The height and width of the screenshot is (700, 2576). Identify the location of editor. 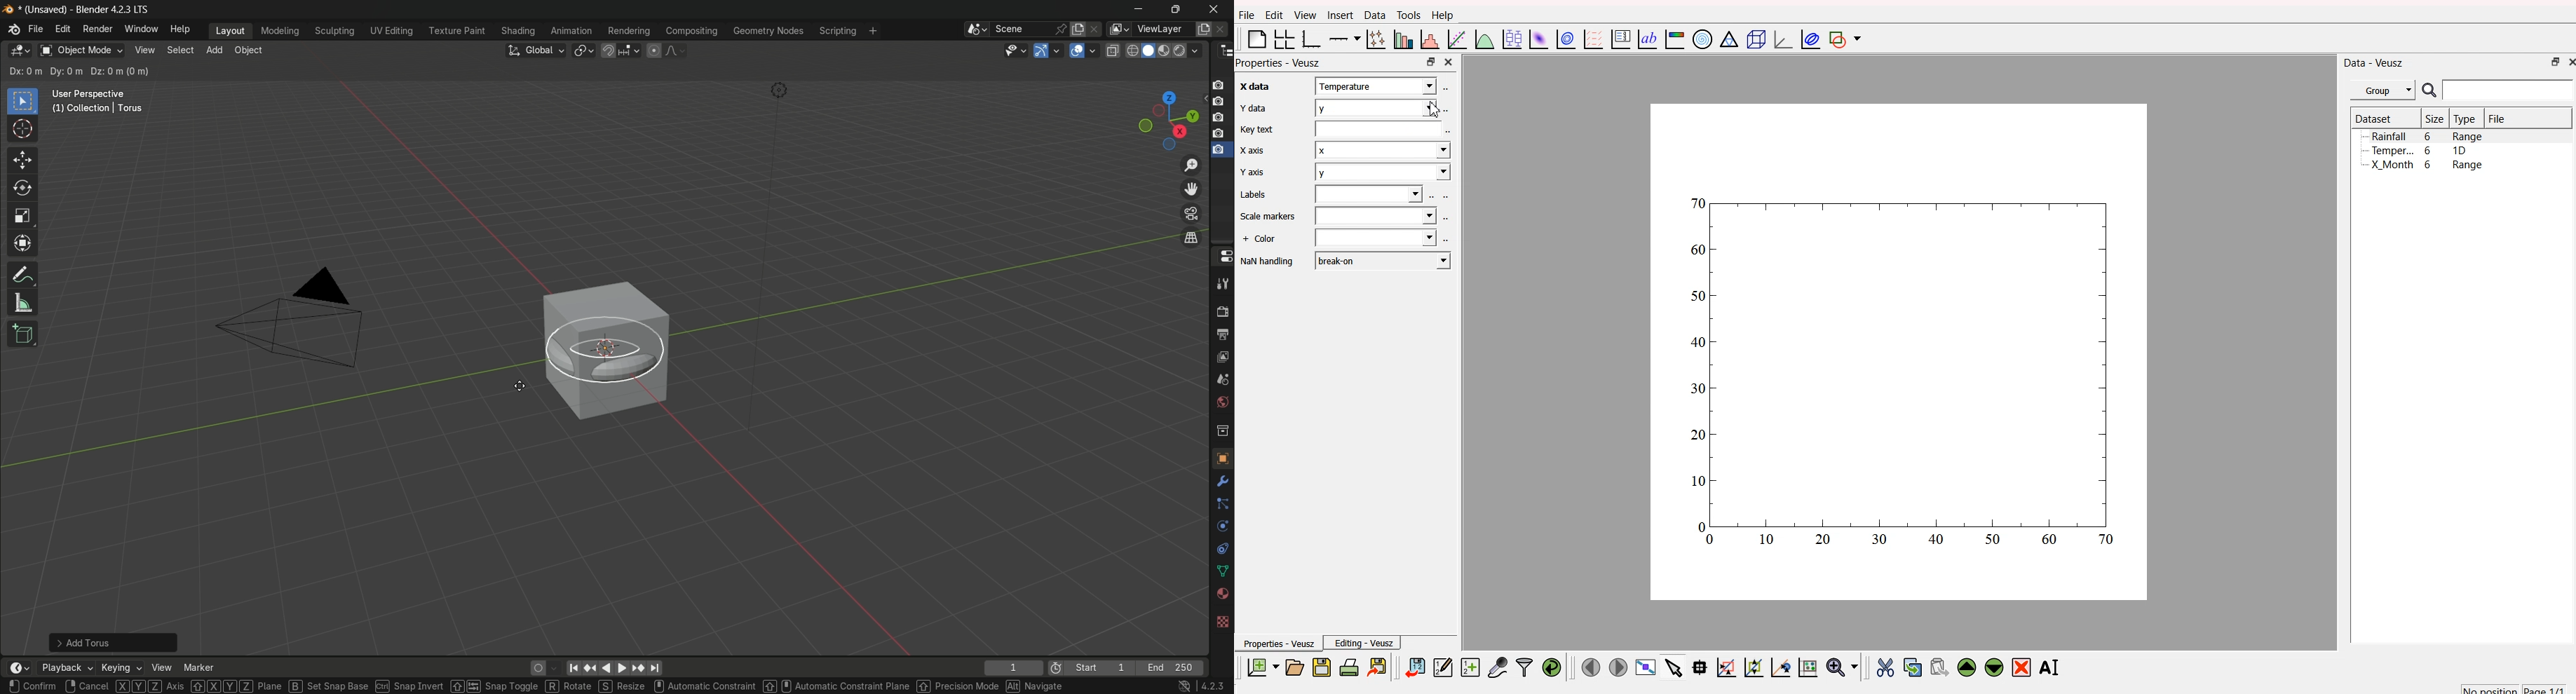
(1443, 665).